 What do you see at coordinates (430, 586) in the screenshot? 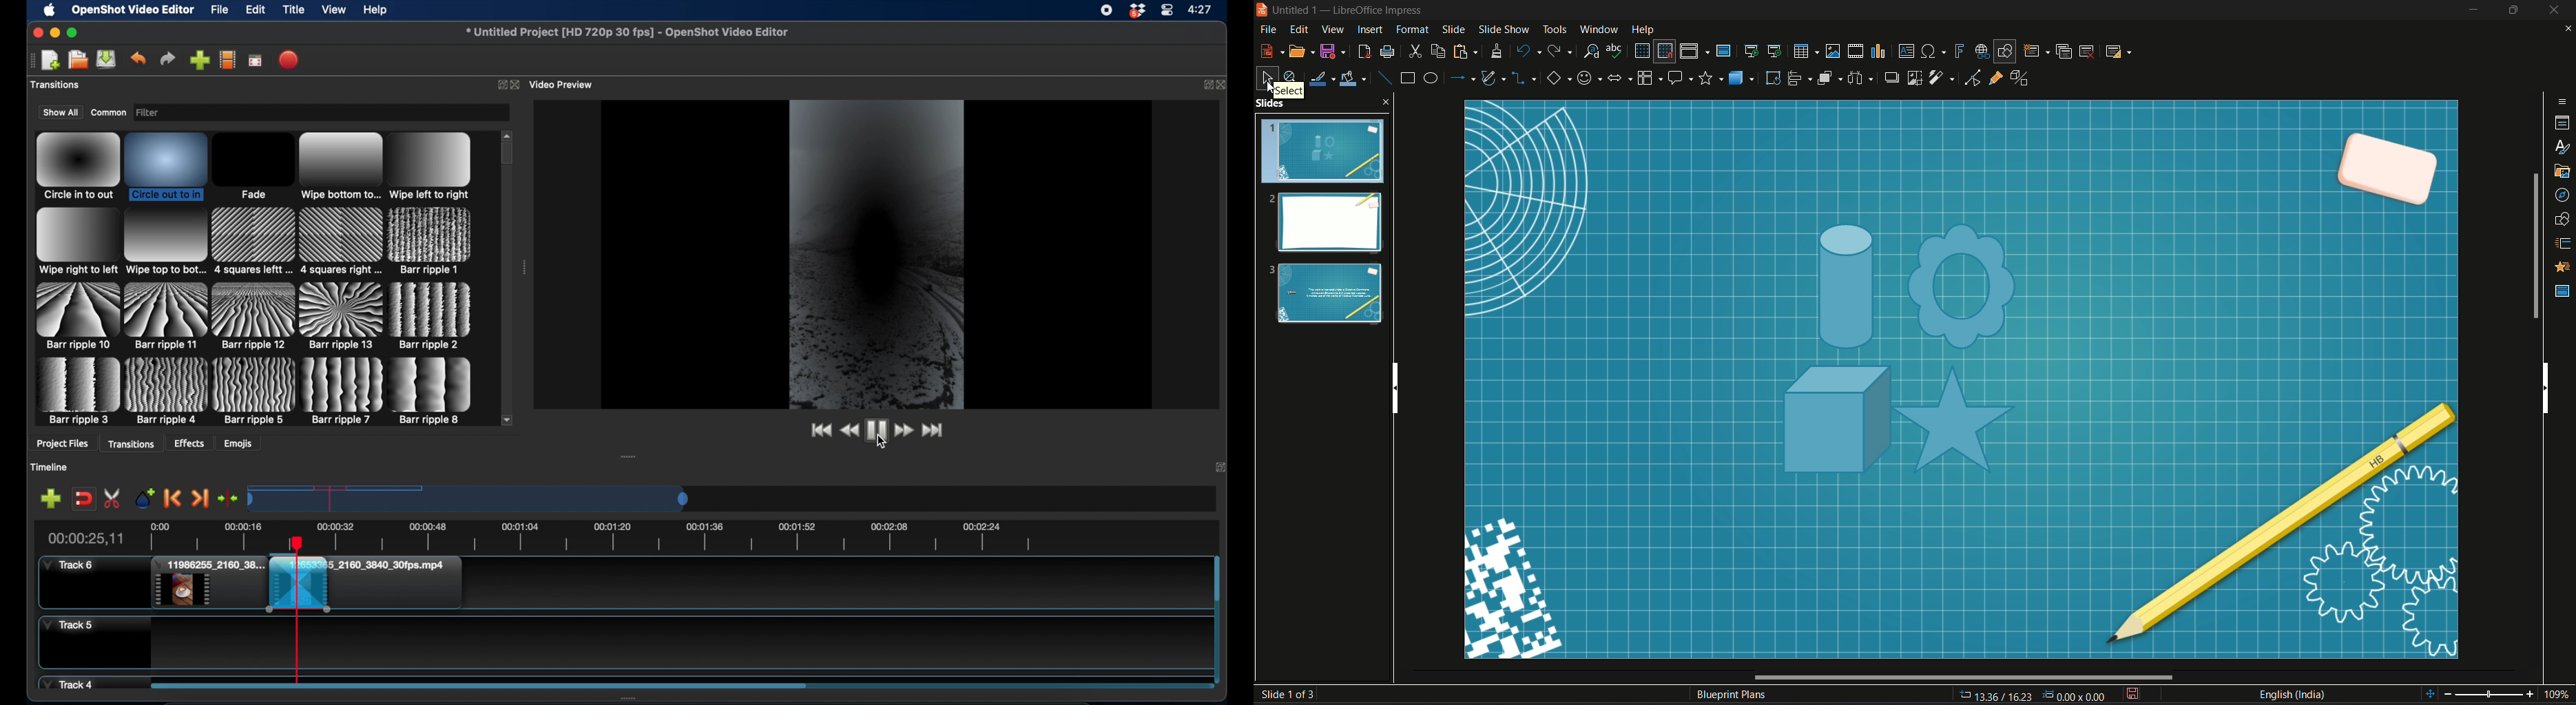
I see `clip` at bounding box center [430, 586].